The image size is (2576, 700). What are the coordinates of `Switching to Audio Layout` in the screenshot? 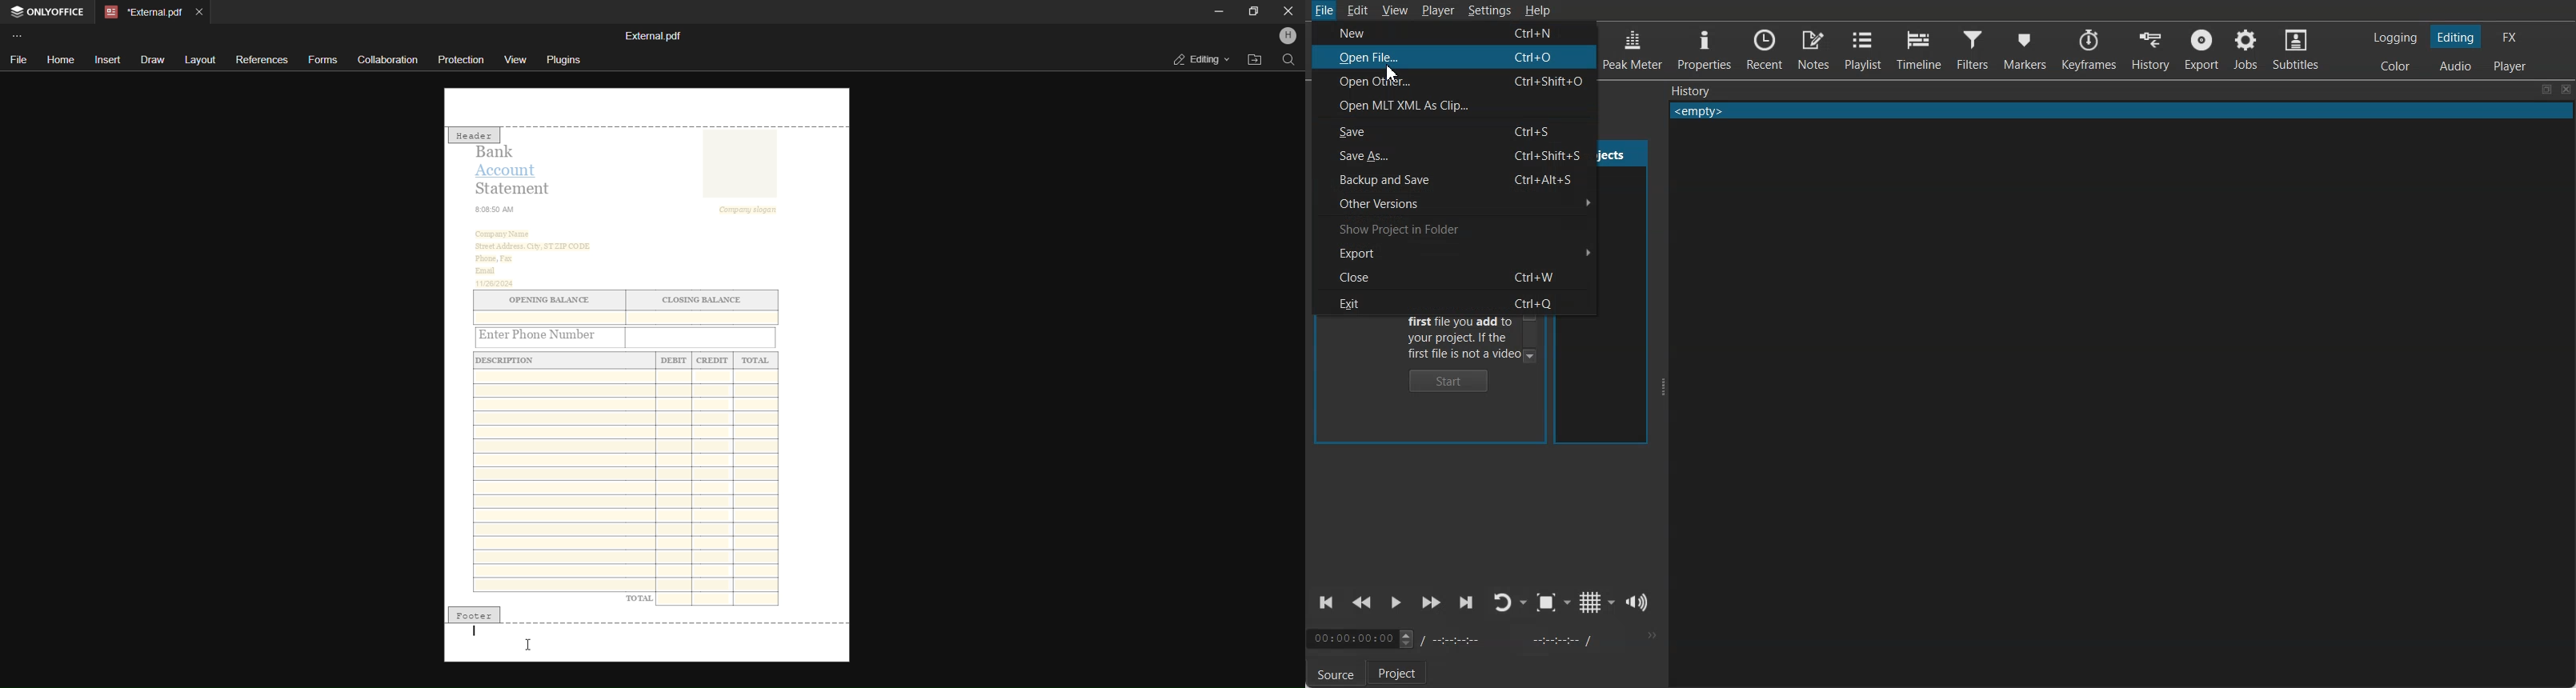 It's located at (2456, 64).